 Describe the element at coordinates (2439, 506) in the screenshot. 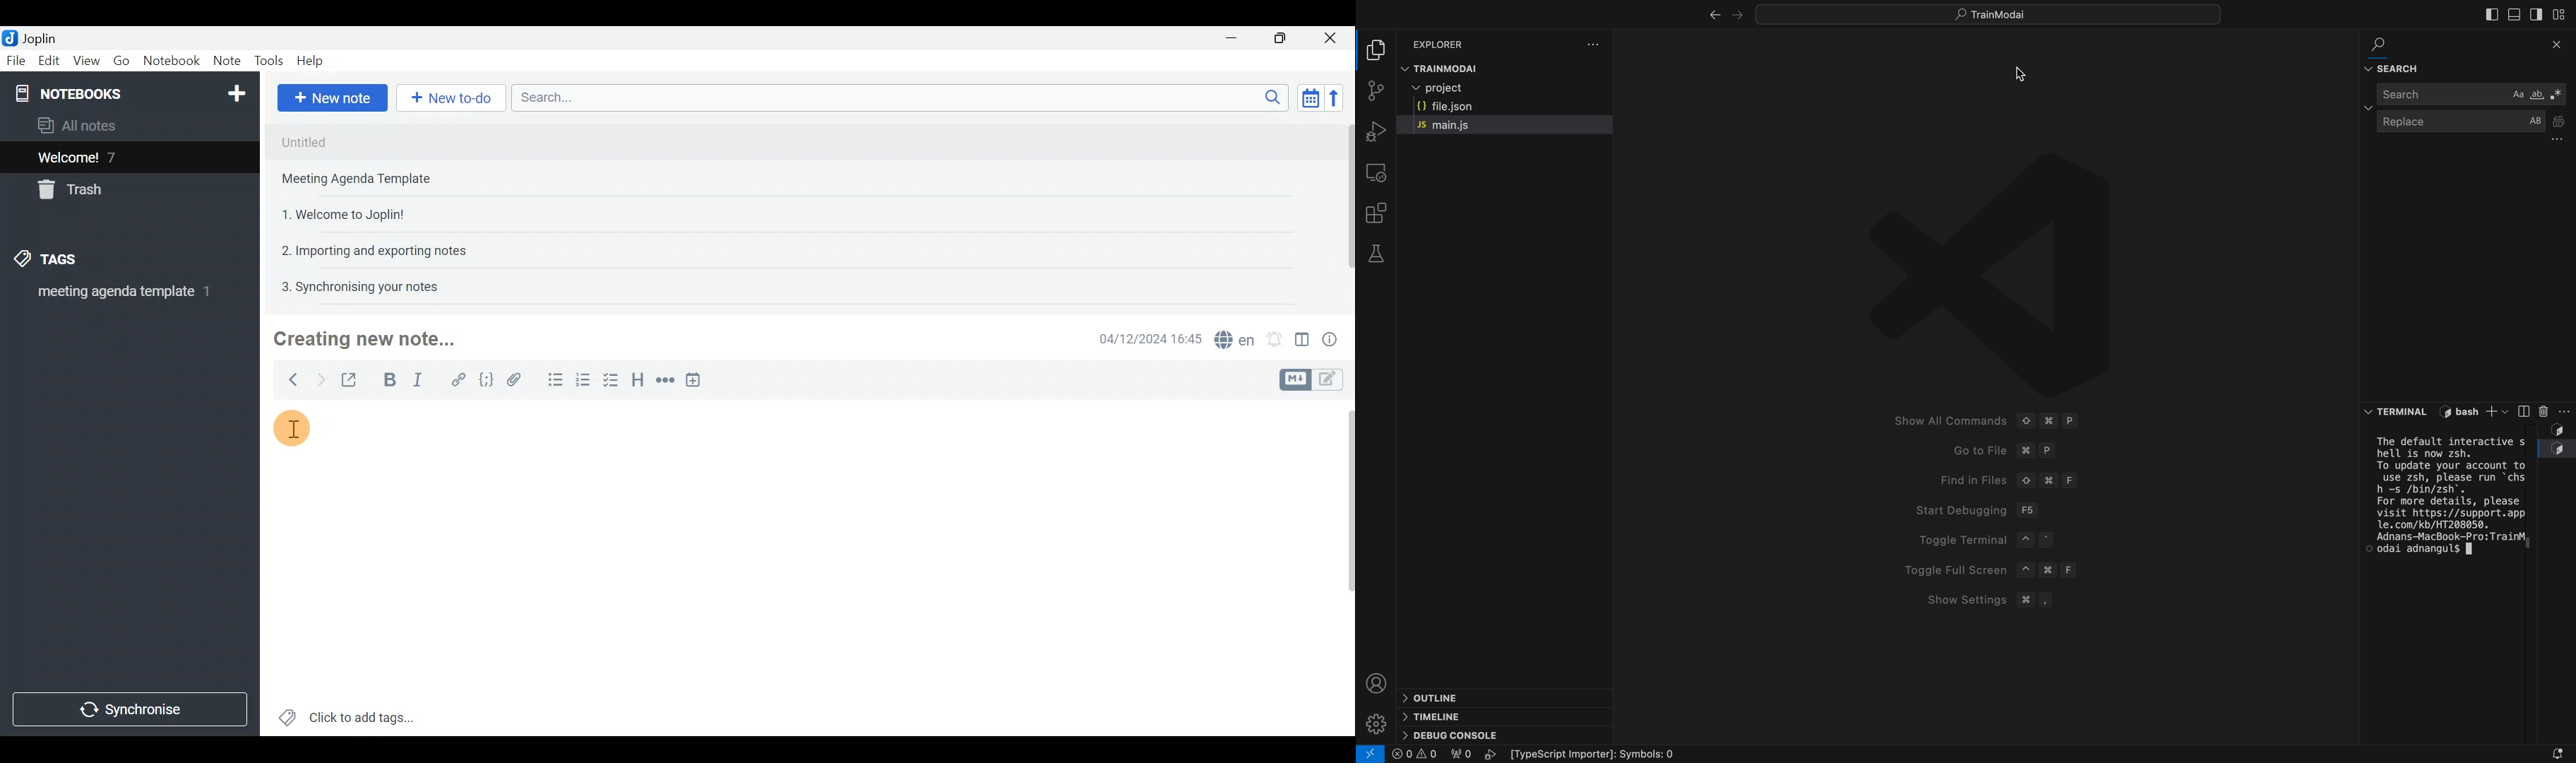

I see `terminal` at that location.